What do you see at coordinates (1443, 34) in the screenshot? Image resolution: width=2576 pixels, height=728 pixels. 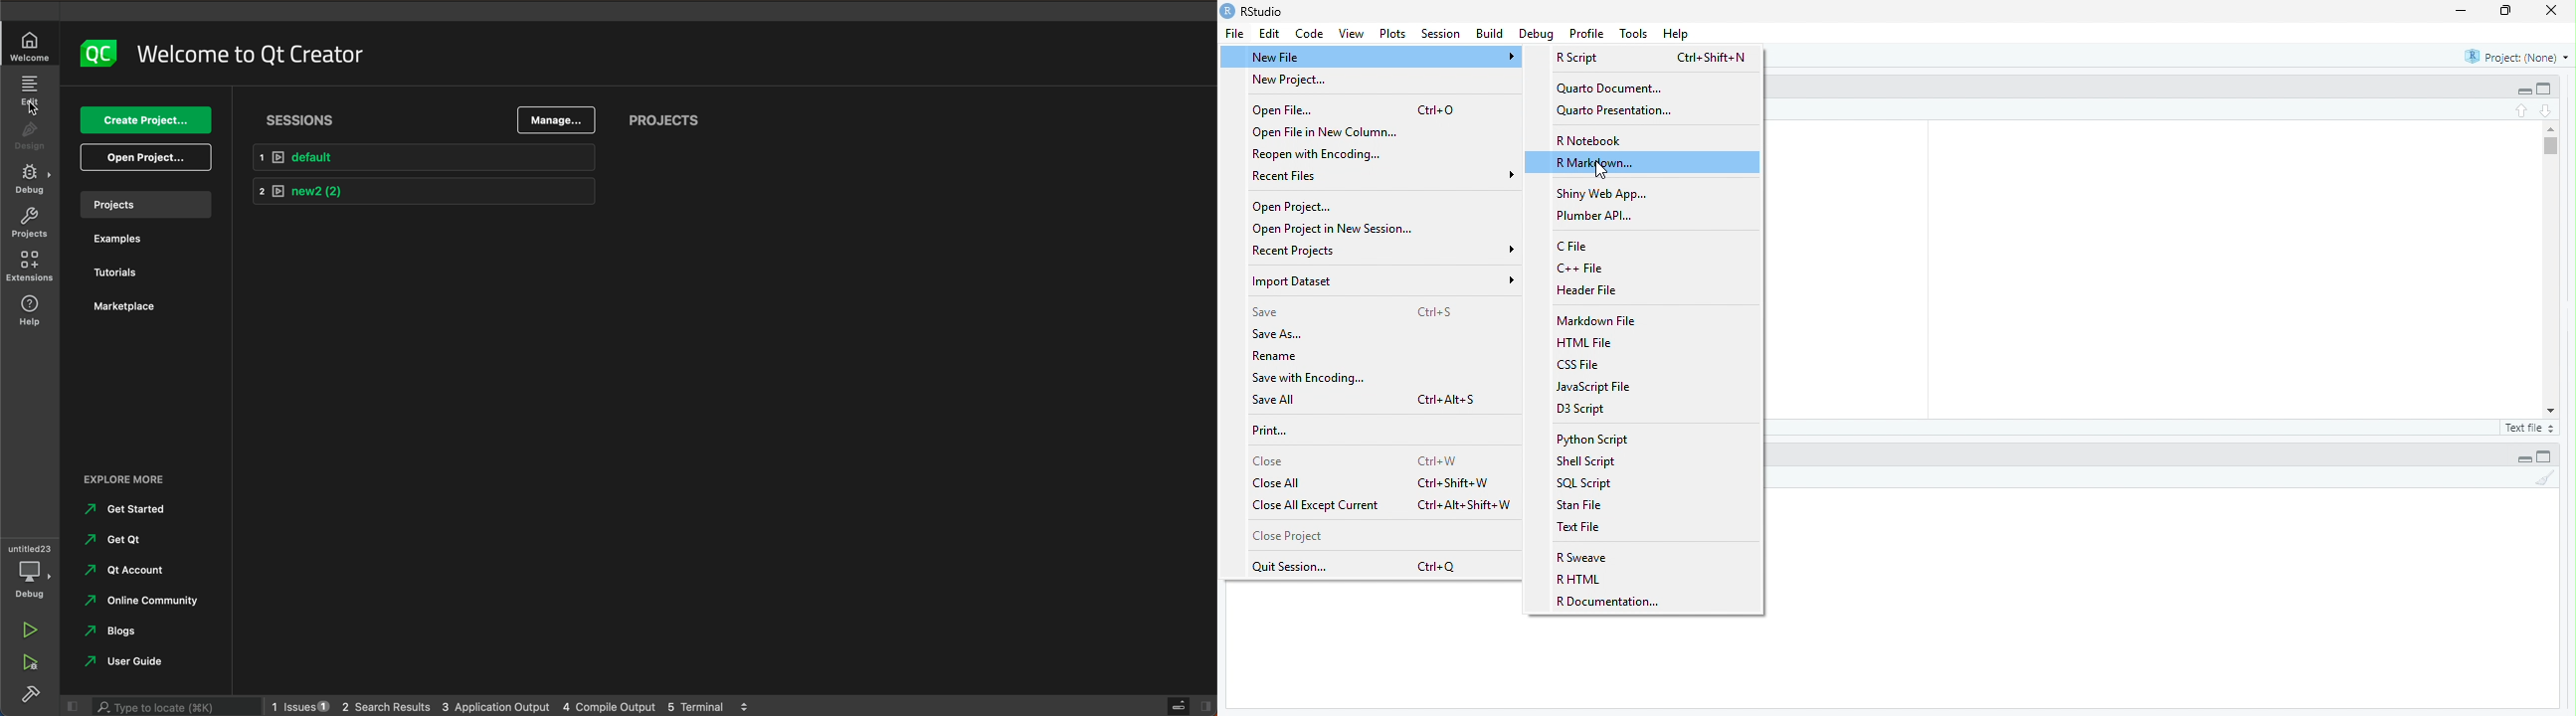 I see `Session` at bounding box center [1443, 34].